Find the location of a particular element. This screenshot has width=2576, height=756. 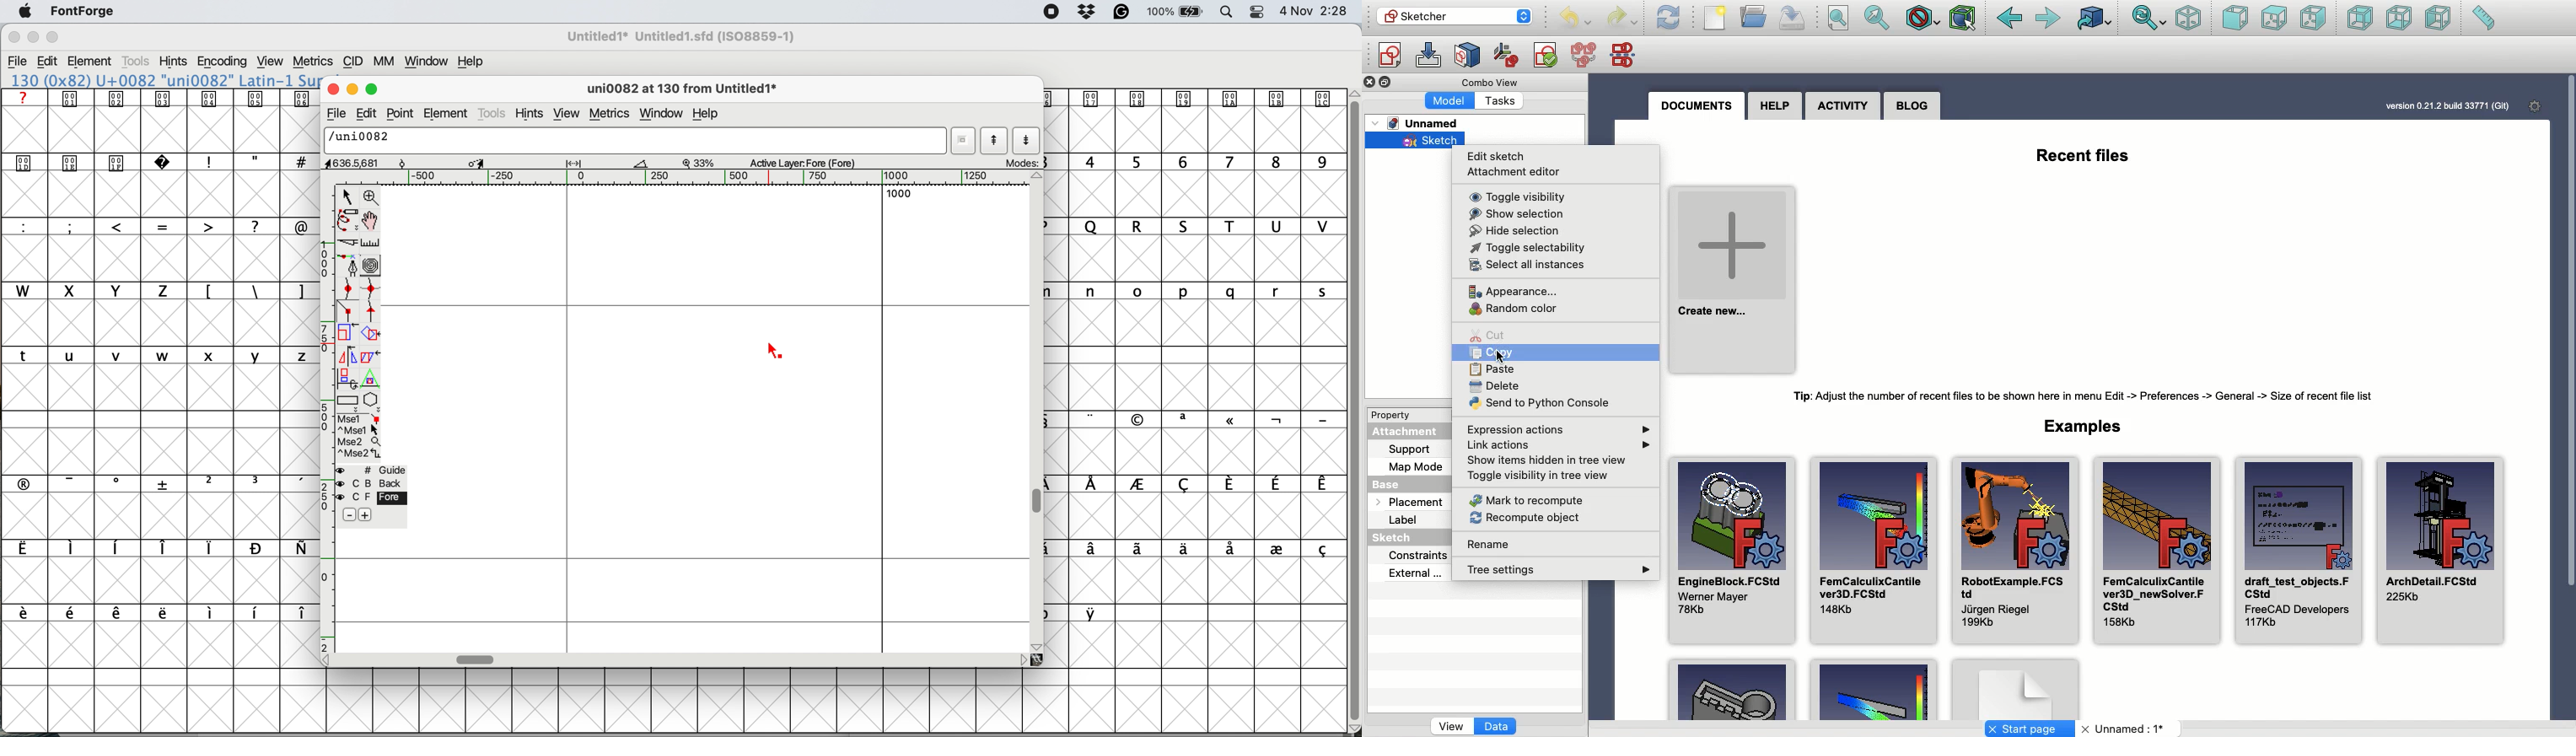

spotlight search is located at coordinates (1224, 13).